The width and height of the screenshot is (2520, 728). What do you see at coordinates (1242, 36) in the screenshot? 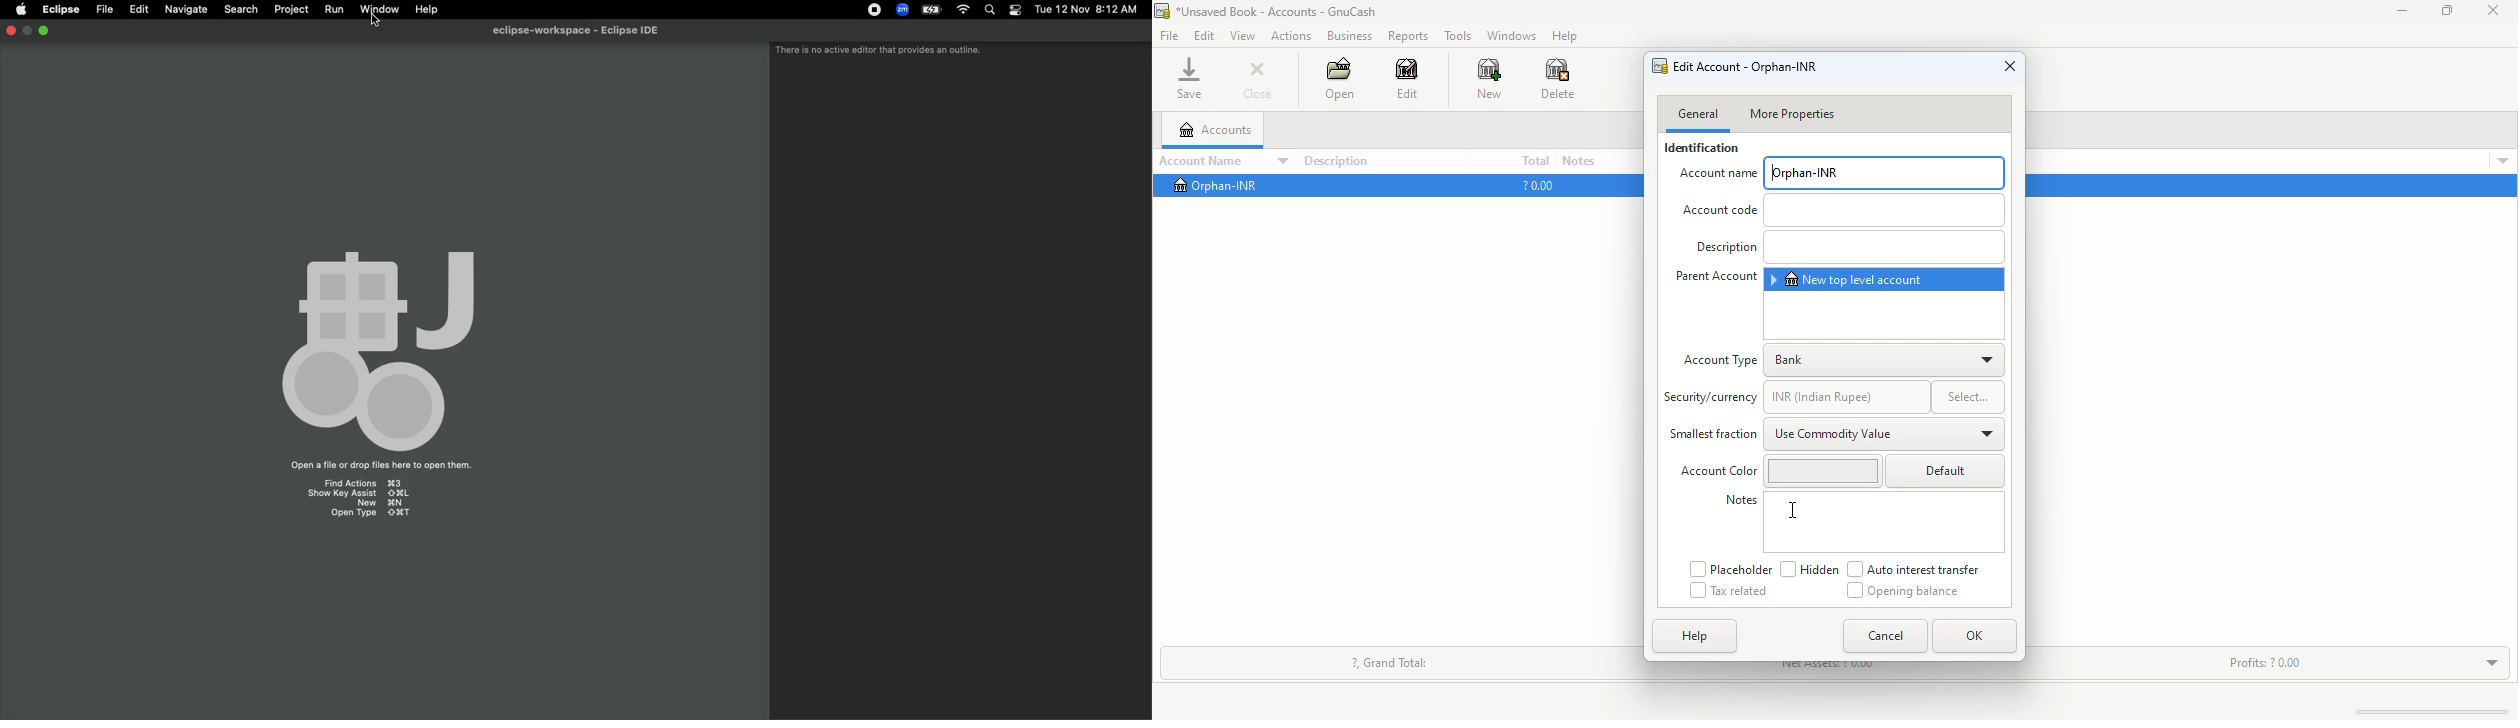
I see `view` at bounding box center [1242, 36].